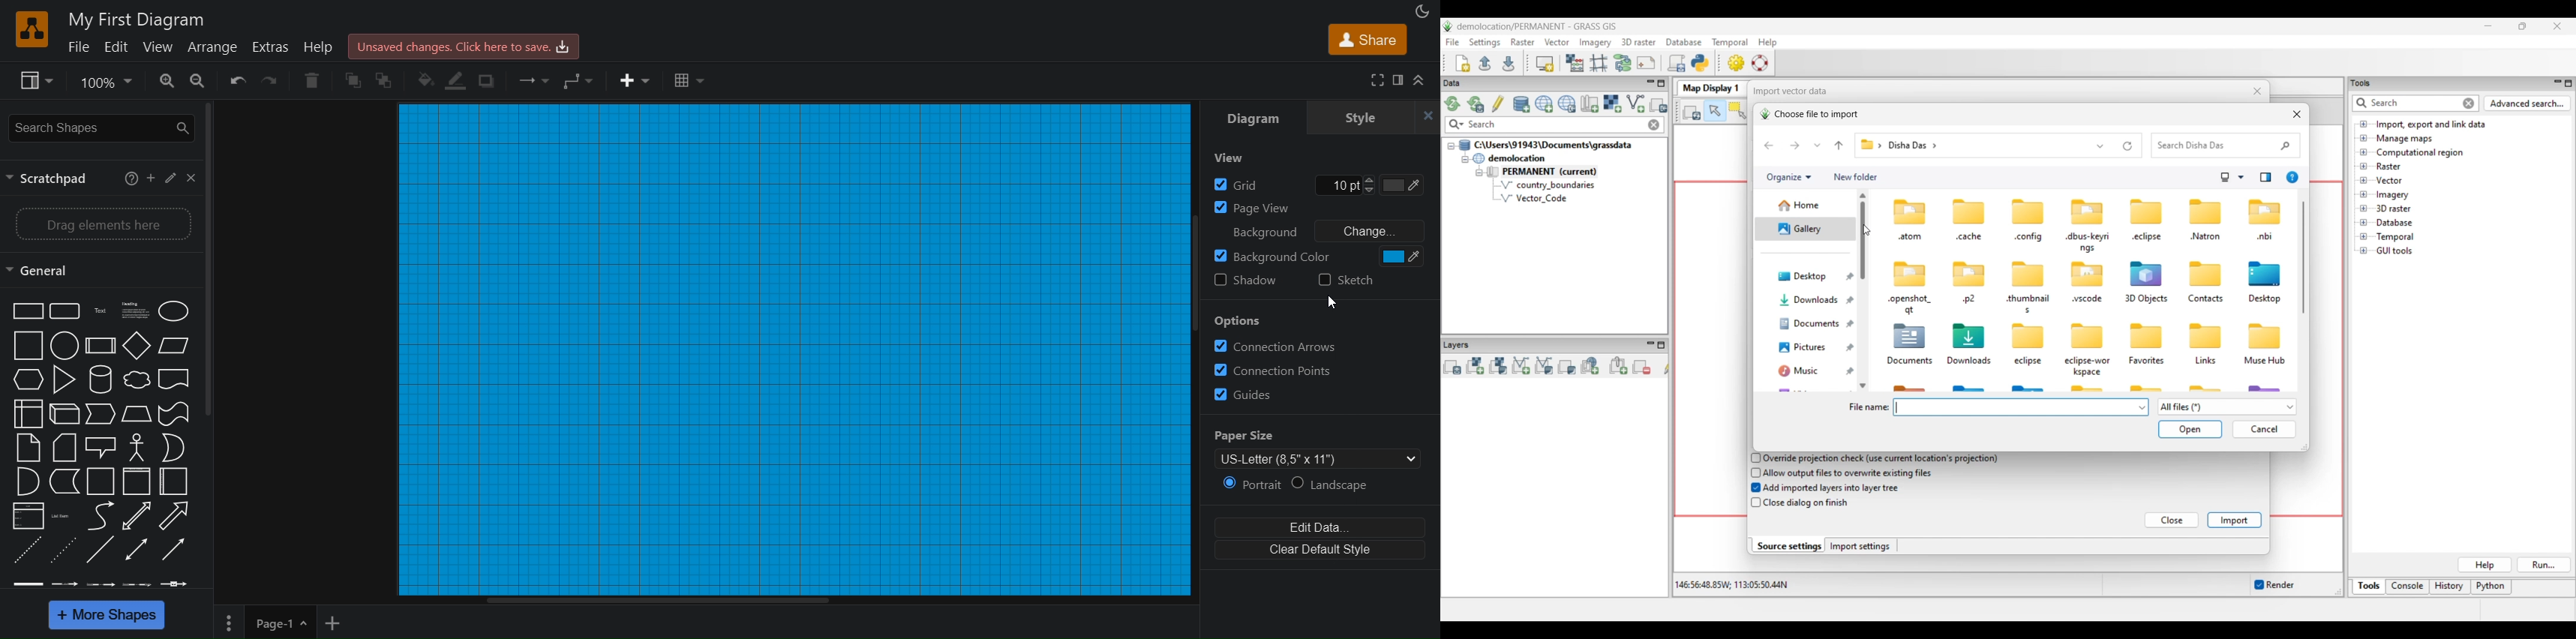  Describe the element at coordinates (1485, 43) in the screenshot. I see `Settings menu` at that location.